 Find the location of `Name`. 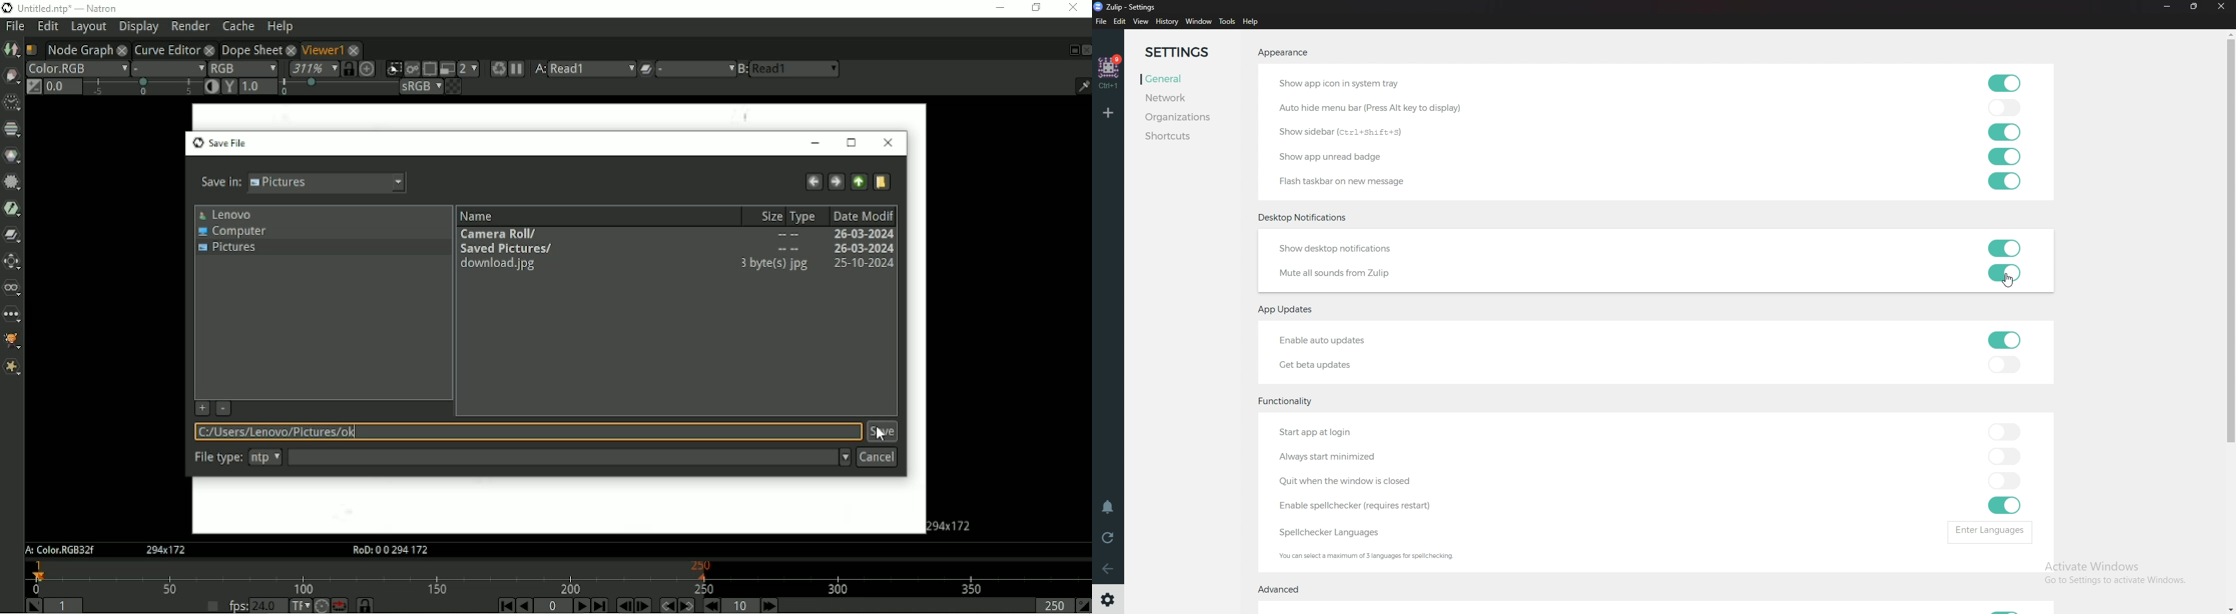

Name is located at coordinates (477, 216).